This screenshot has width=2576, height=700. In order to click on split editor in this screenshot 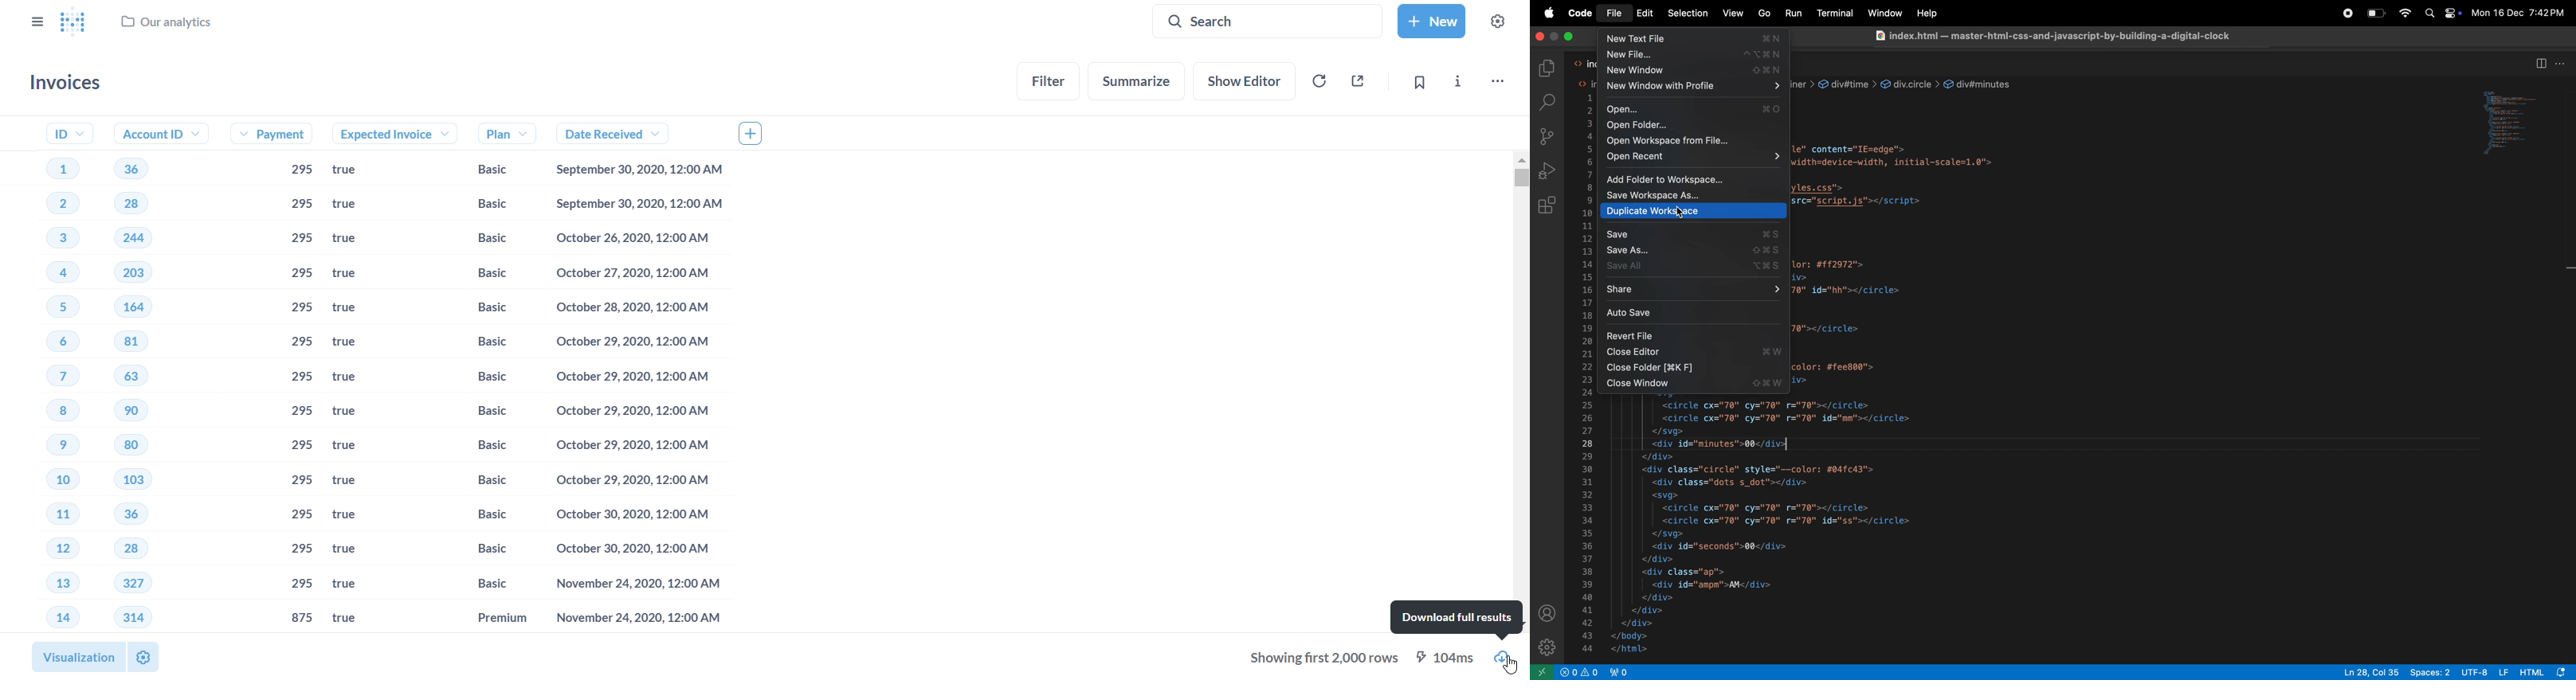, I will do `click(2541, 64)`.